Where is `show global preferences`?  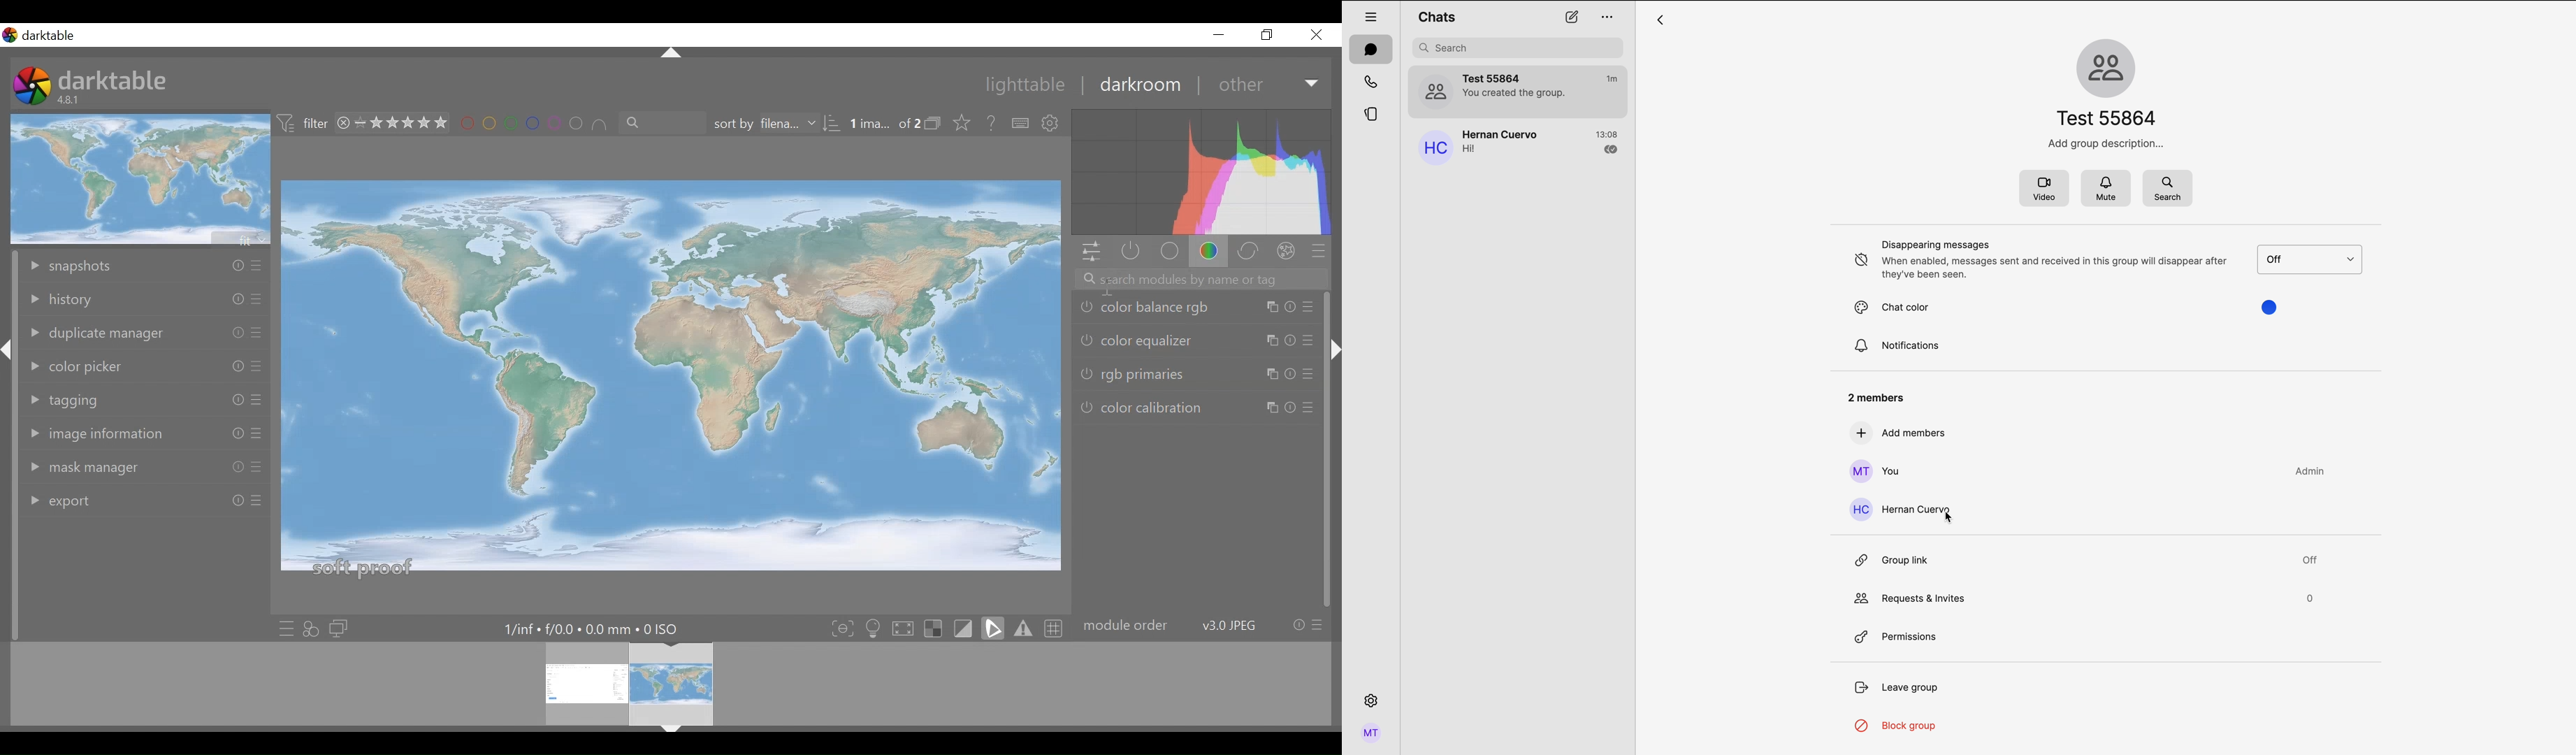 show global preferences is located at coordinates (1052, 124).